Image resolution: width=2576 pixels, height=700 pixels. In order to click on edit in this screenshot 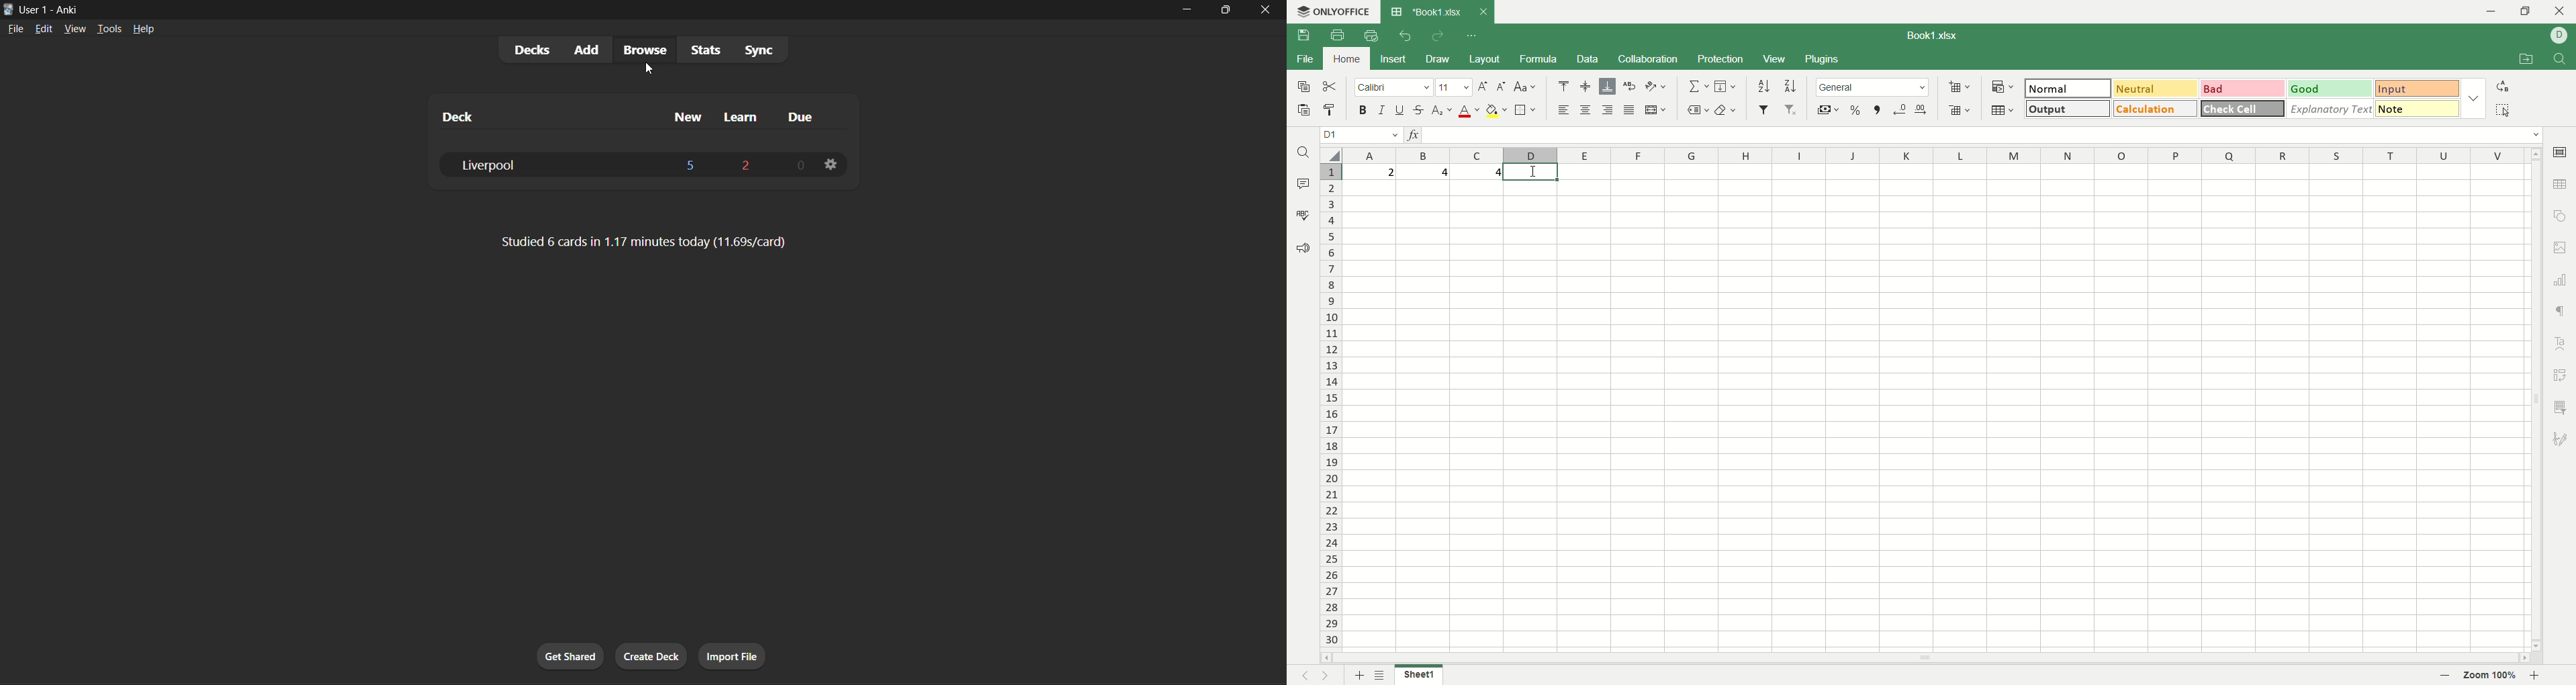, I will do `click(44, 28)`.